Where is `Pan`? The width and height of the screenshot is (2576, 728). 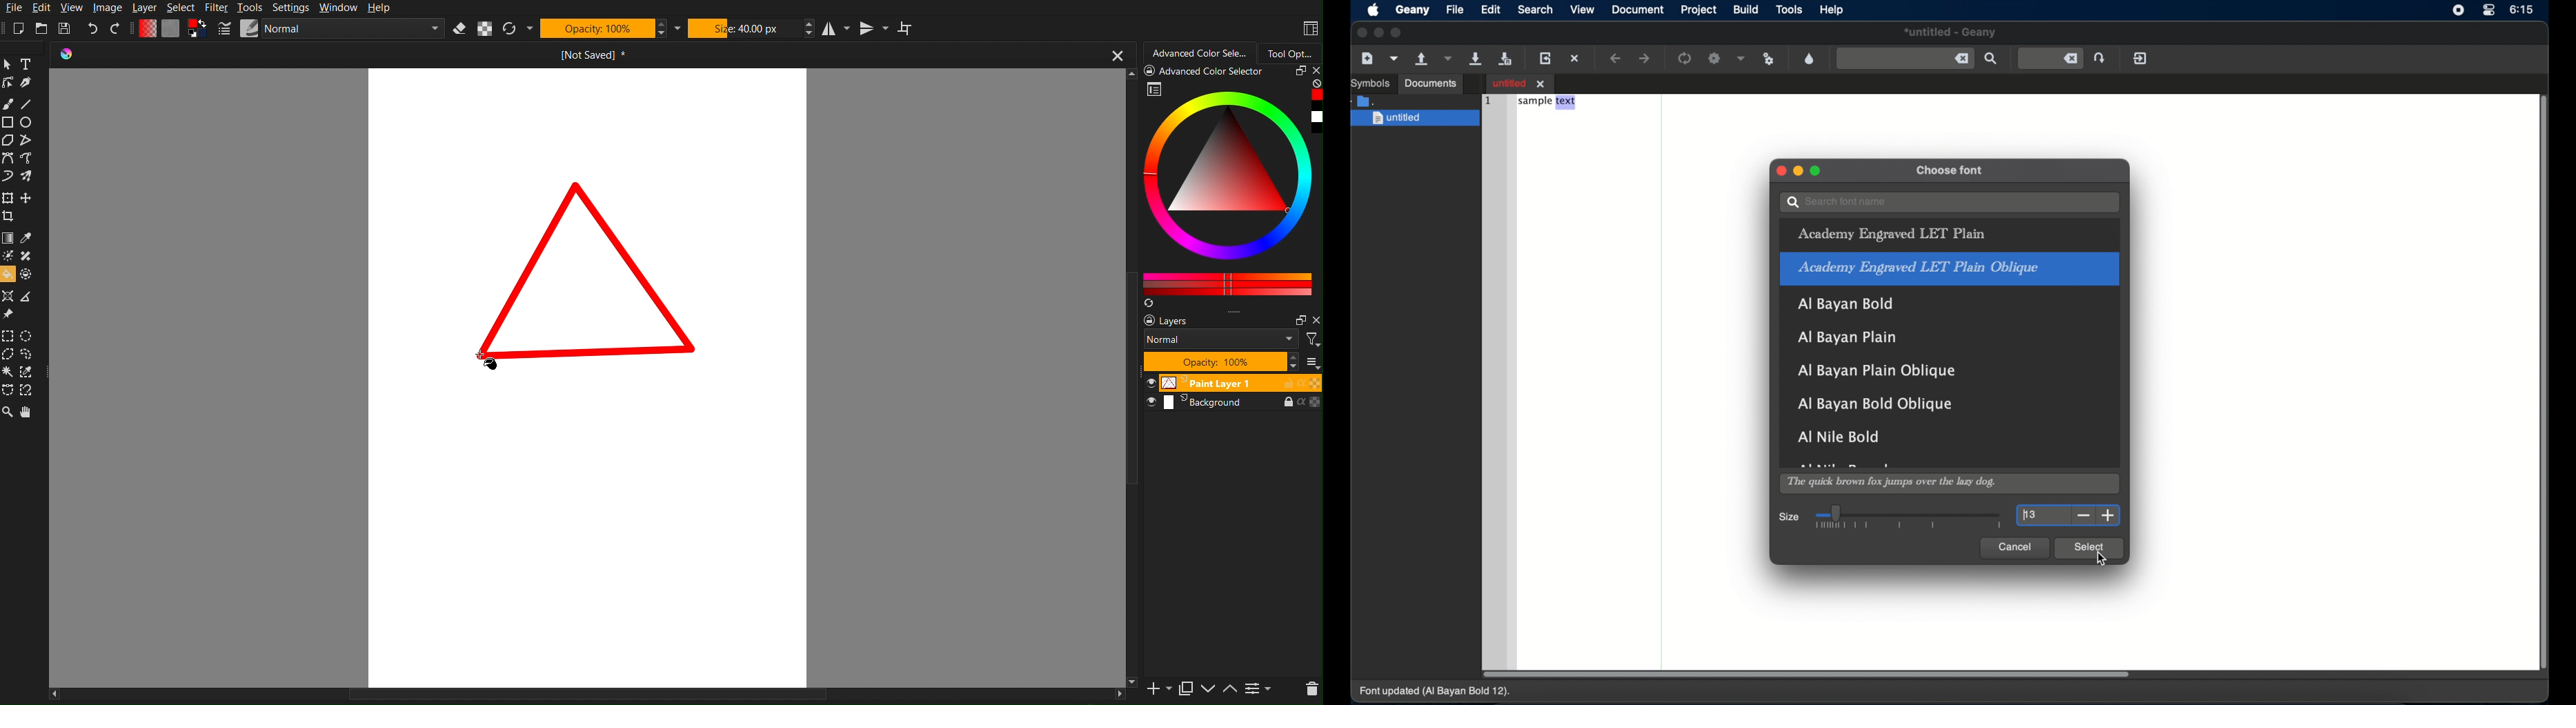
Pan is located at coordinates (29, 413).